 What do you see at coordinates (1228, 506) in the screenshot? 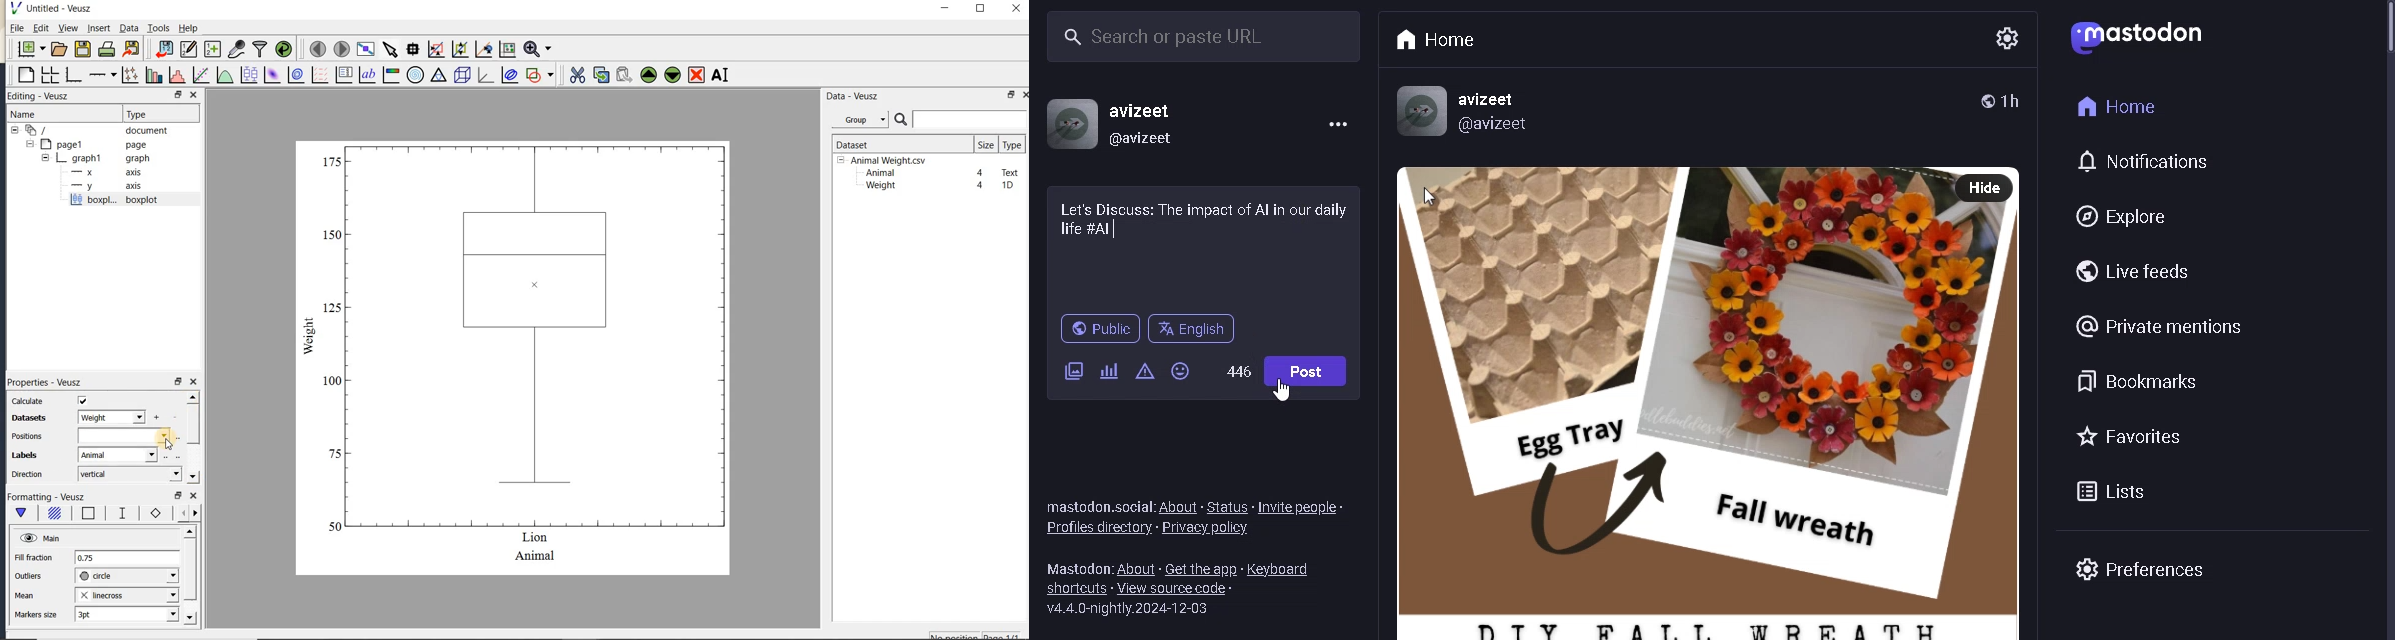
I see `STATUS` at bounding box center [1228, 506].